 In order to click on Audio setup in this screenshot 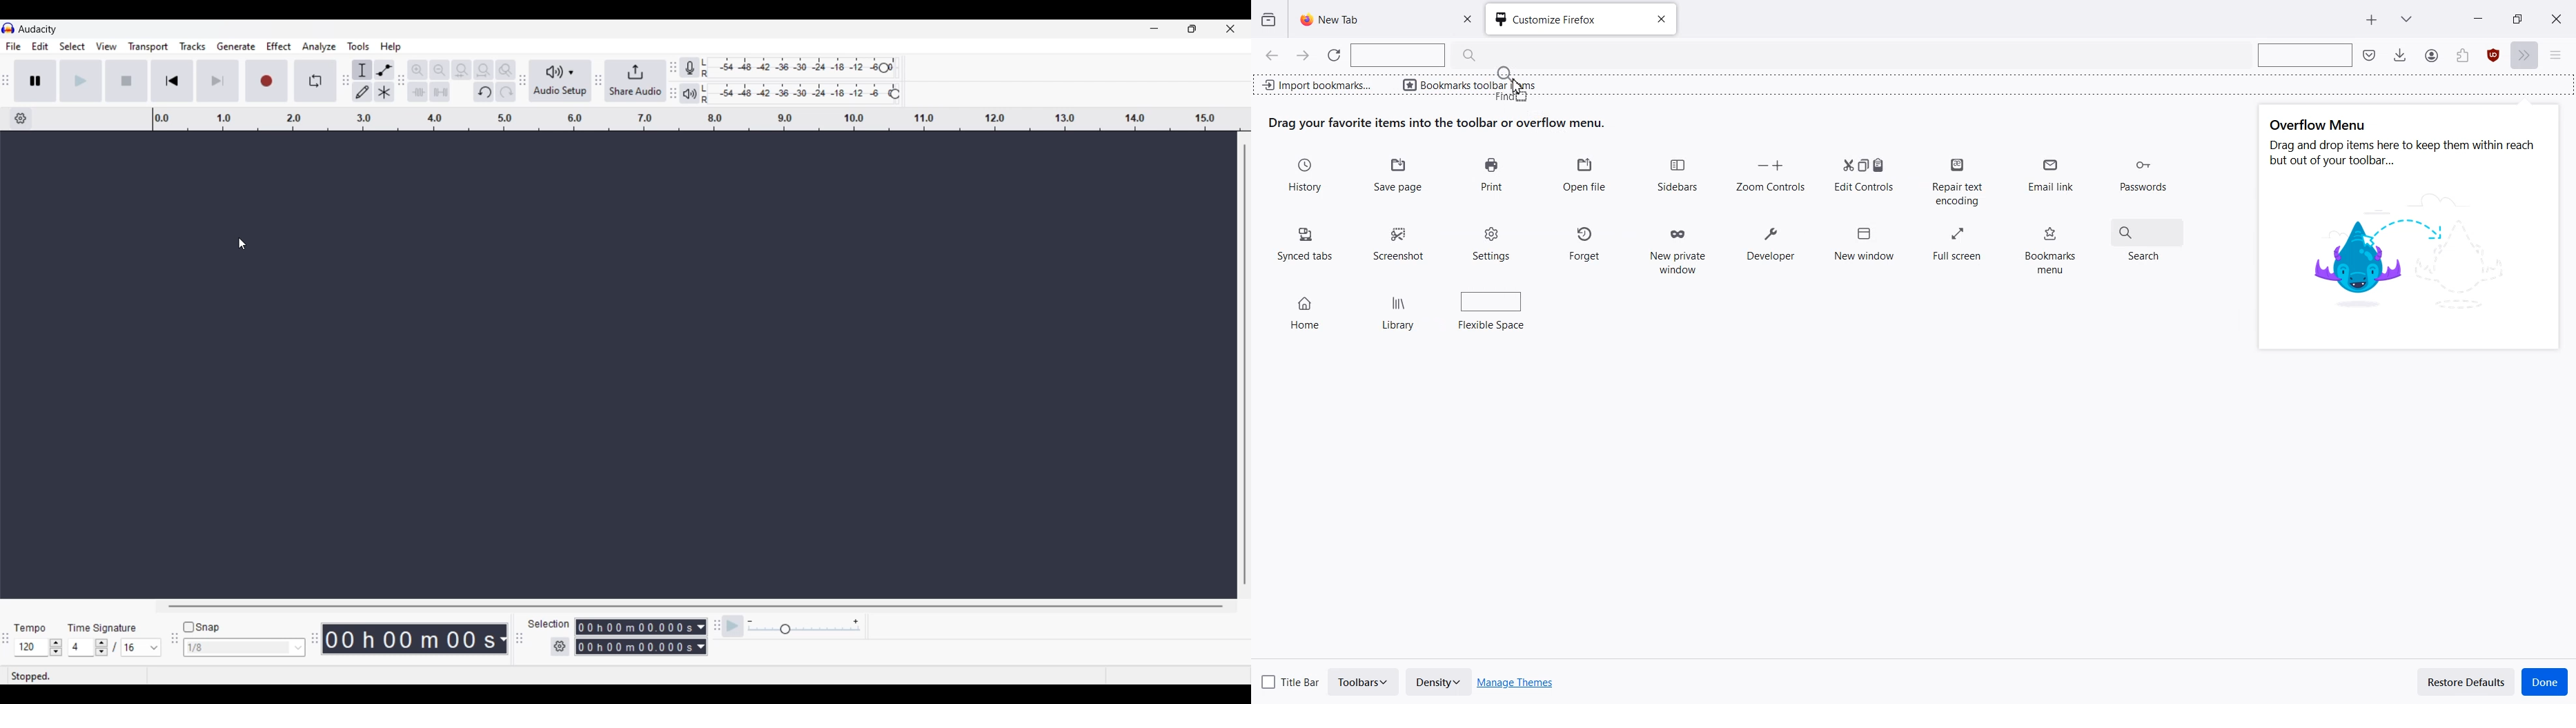, I will do `click(560, 81)`.